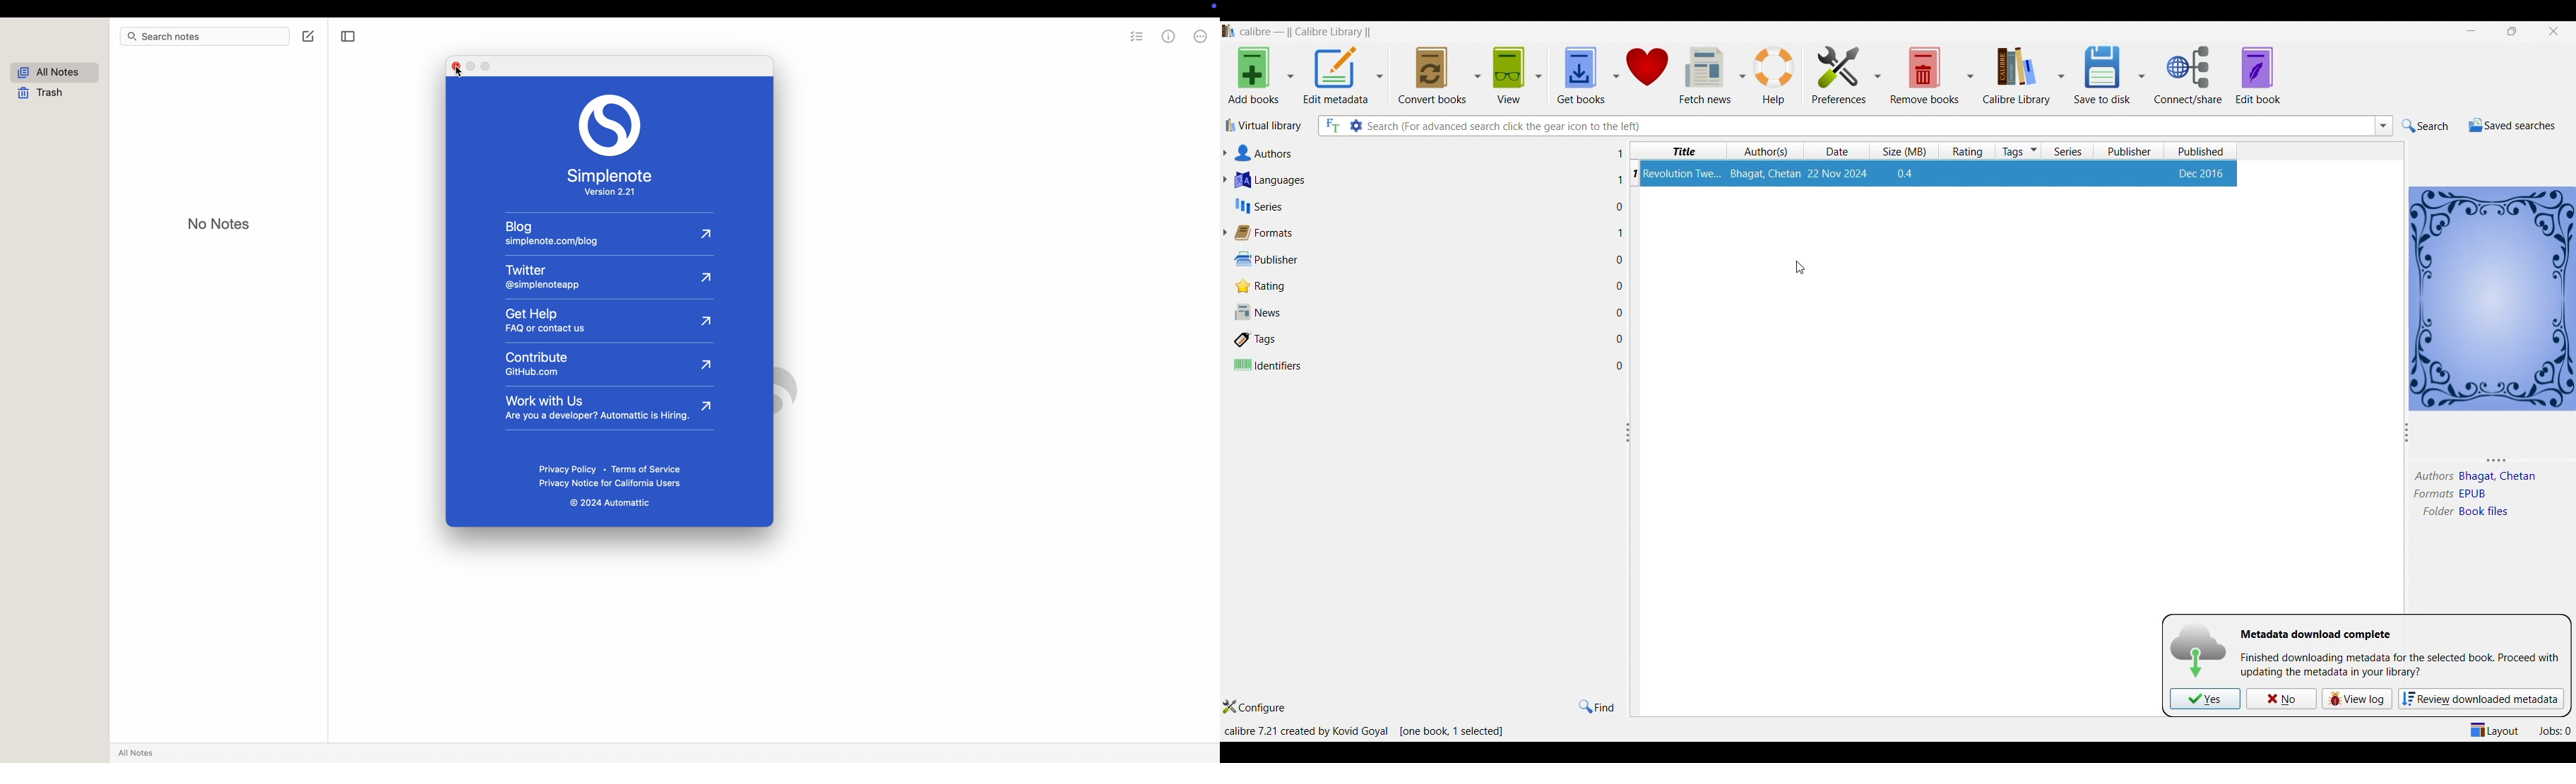  I want to click on setting, so click(1136, 38).